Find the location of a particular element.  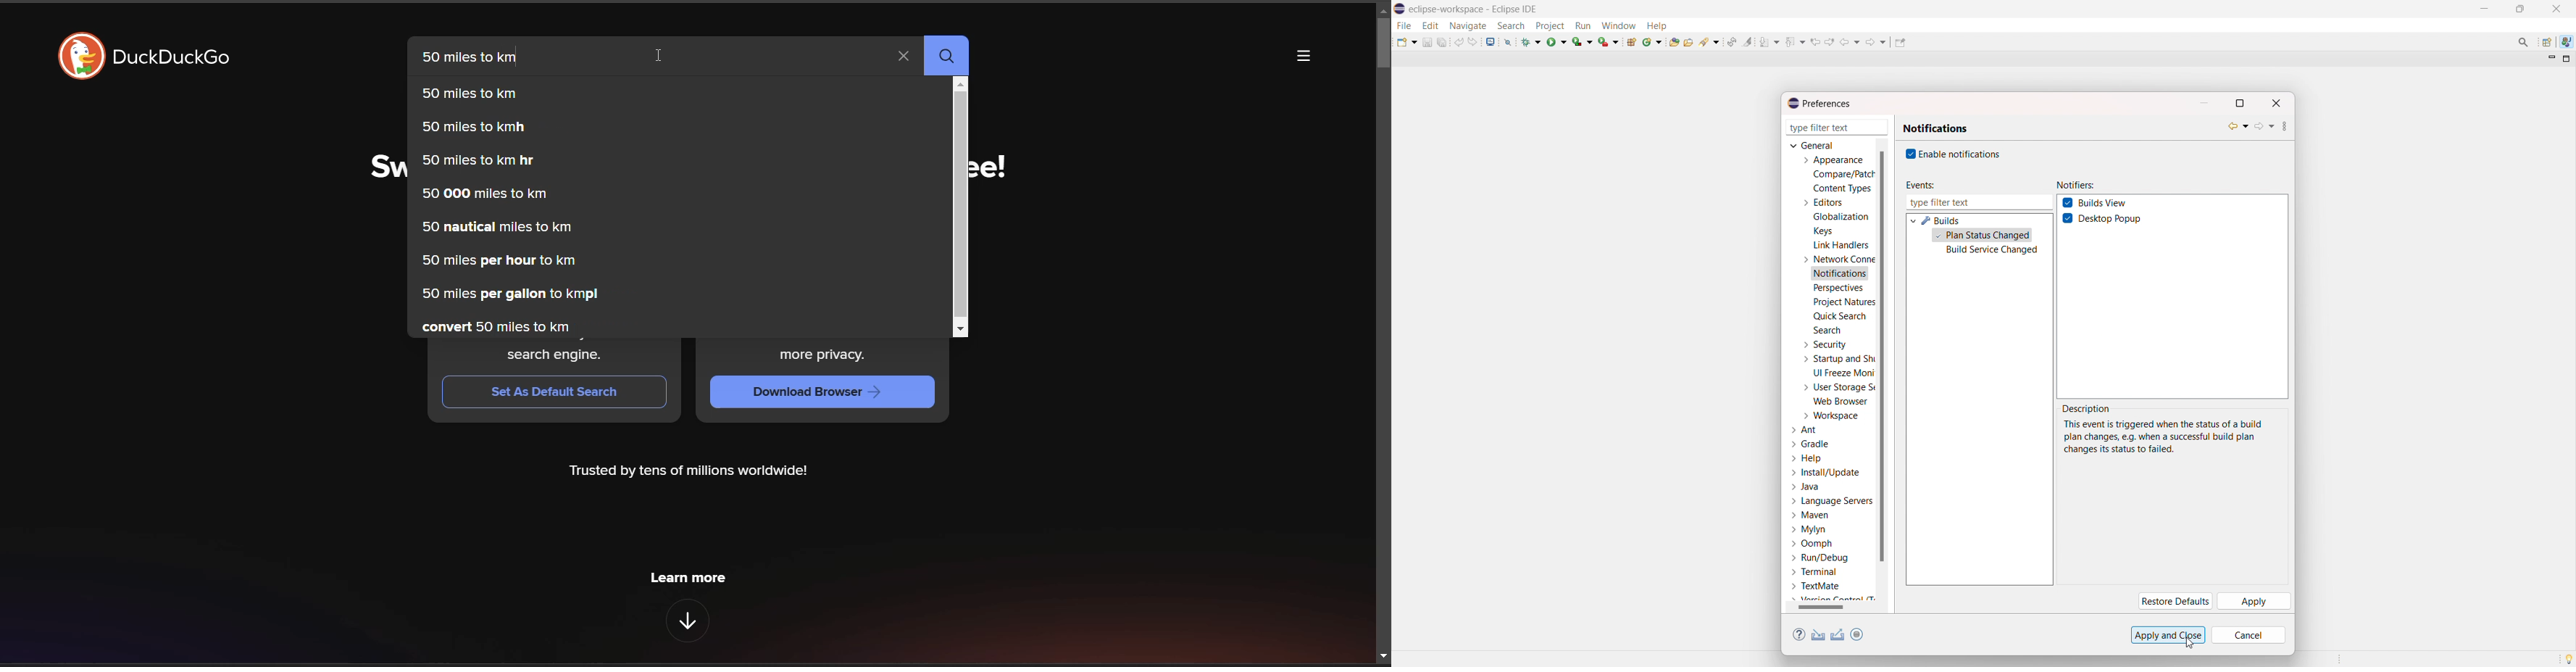

help is located at coordinates (1807, 458).